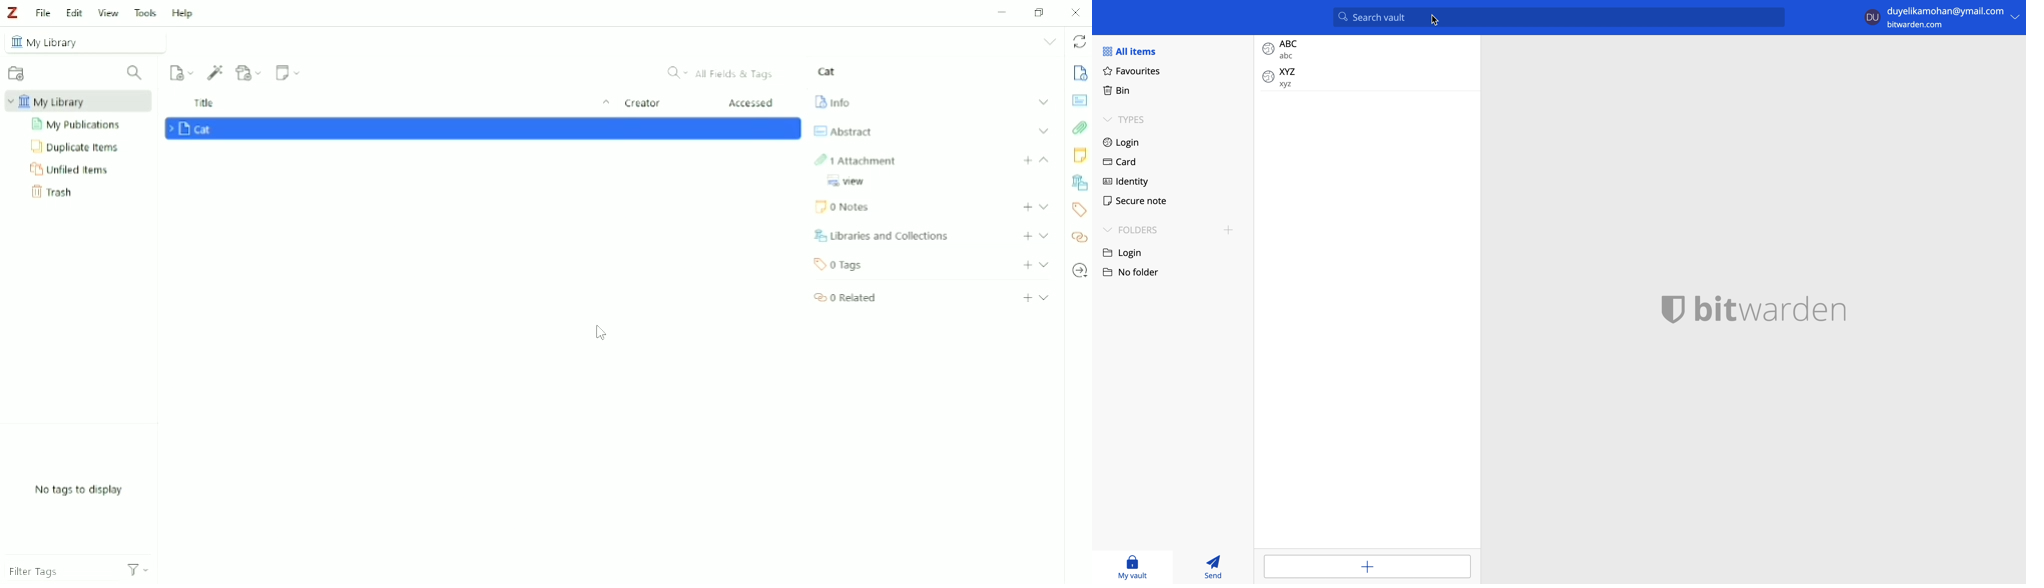 This screenshot has width=2044, height=588. Describe the element at coordinates (1370, 77) in the screenshot. I see `login item: XYZ` at that location.